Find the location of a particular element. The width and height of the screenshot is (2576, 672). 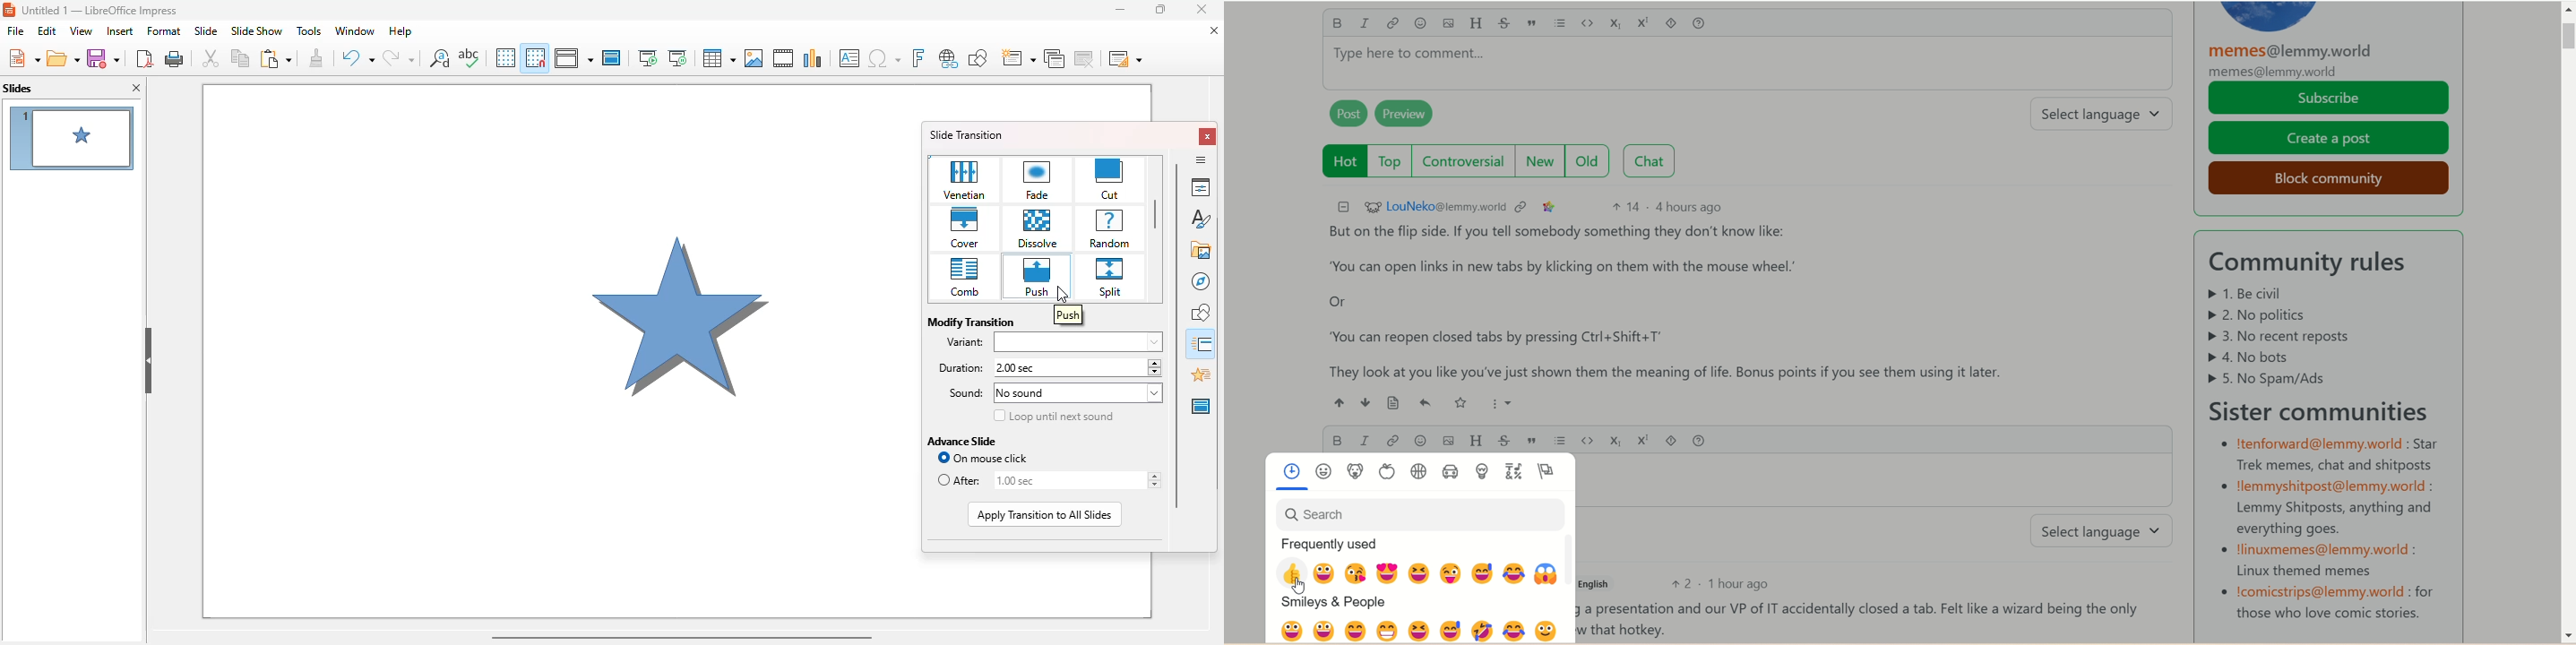

maximize is located at coordinates (1159, 9).